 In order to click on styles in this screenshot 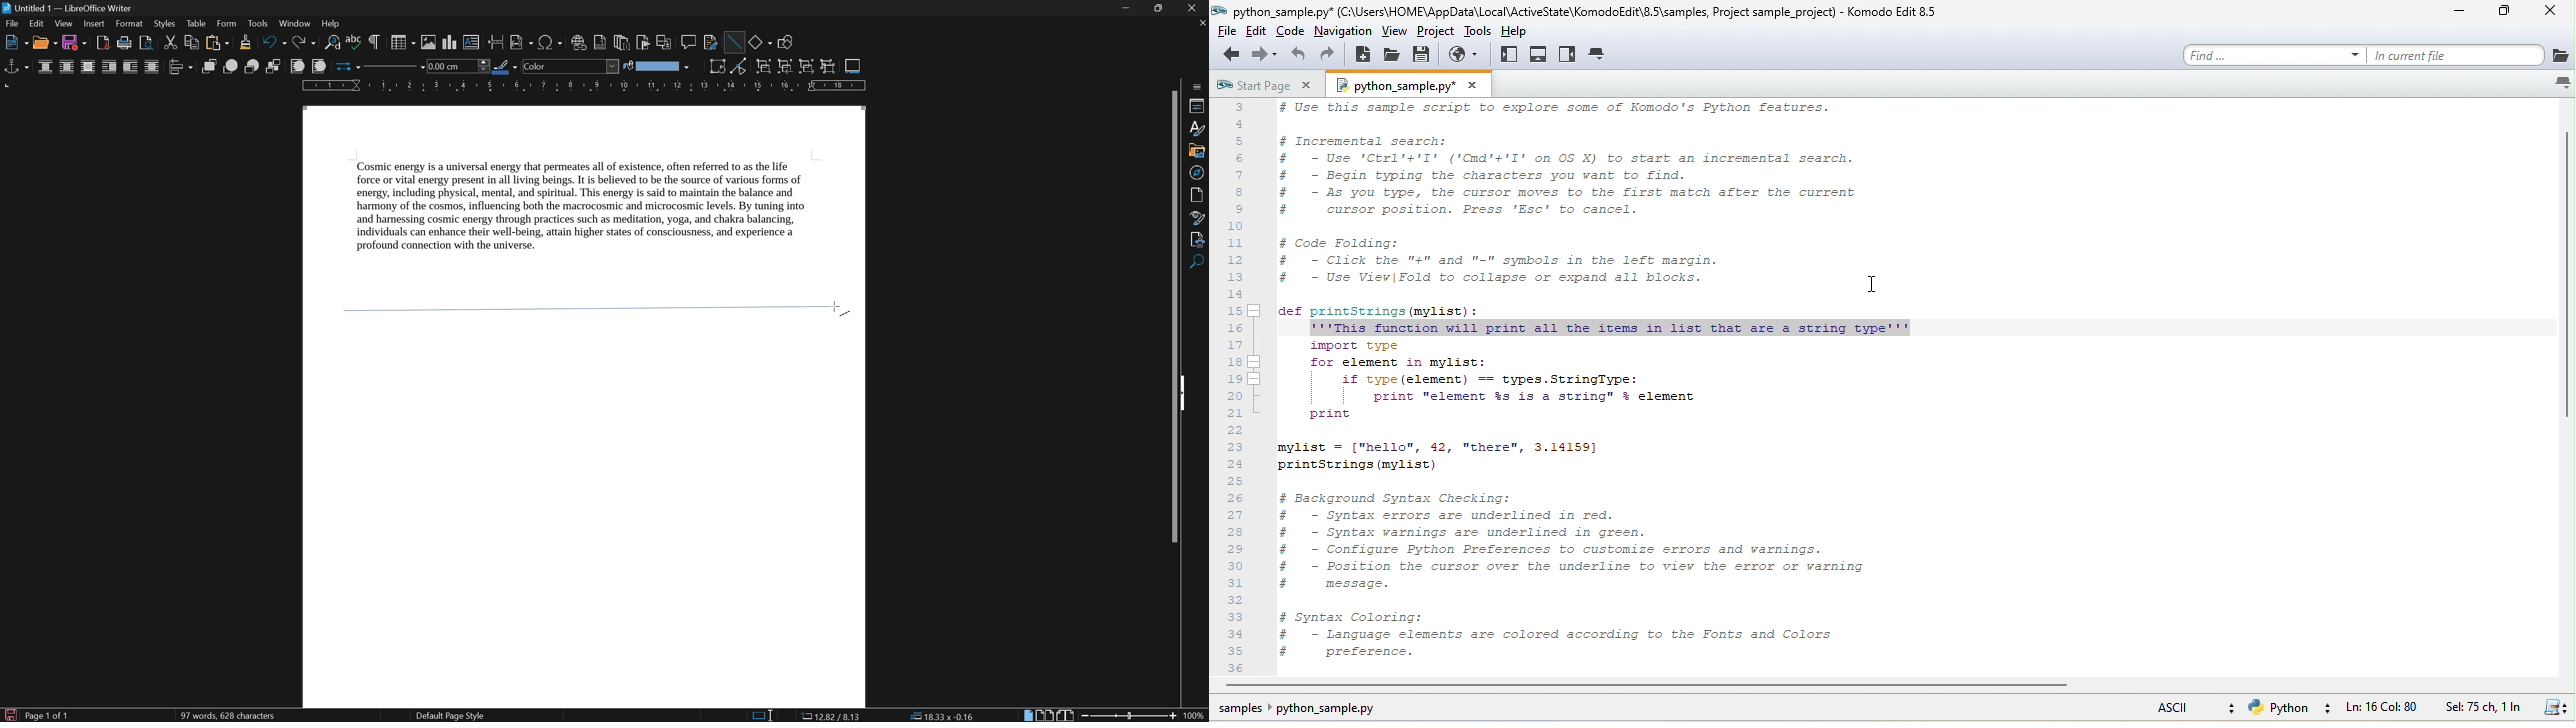, I will do `click(164, 23)`.